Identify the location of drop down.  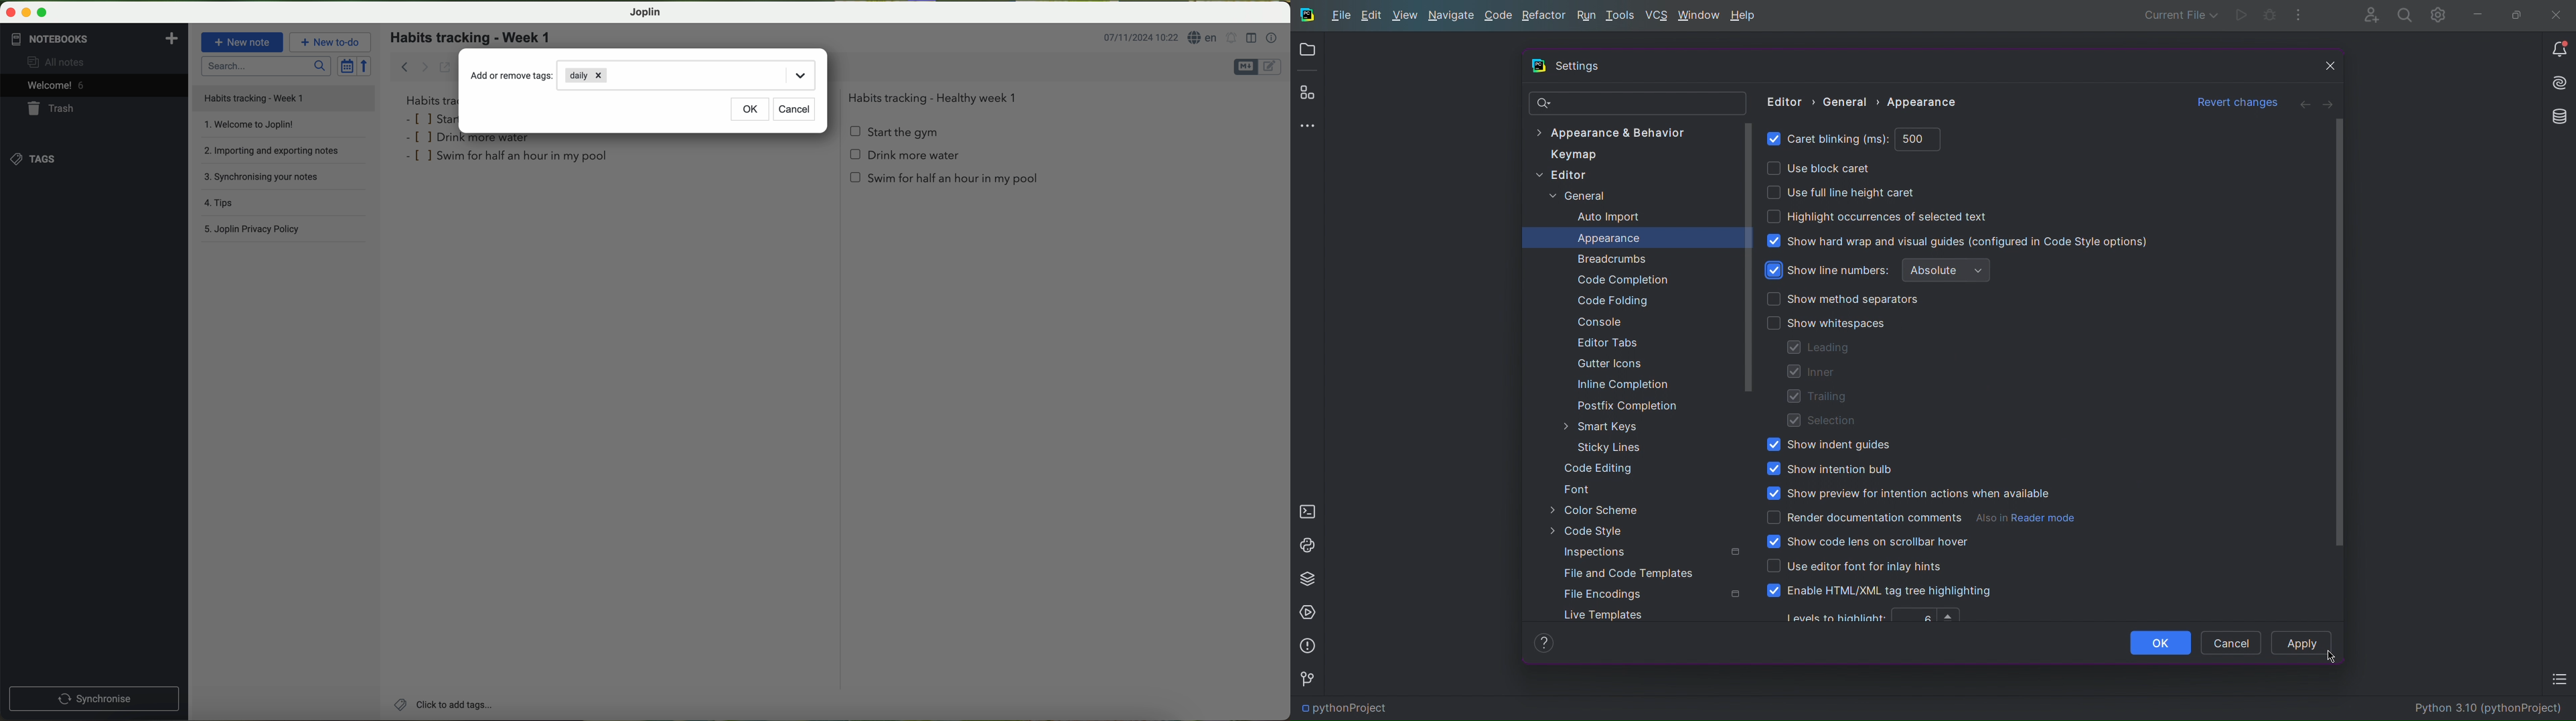
(800, 74).